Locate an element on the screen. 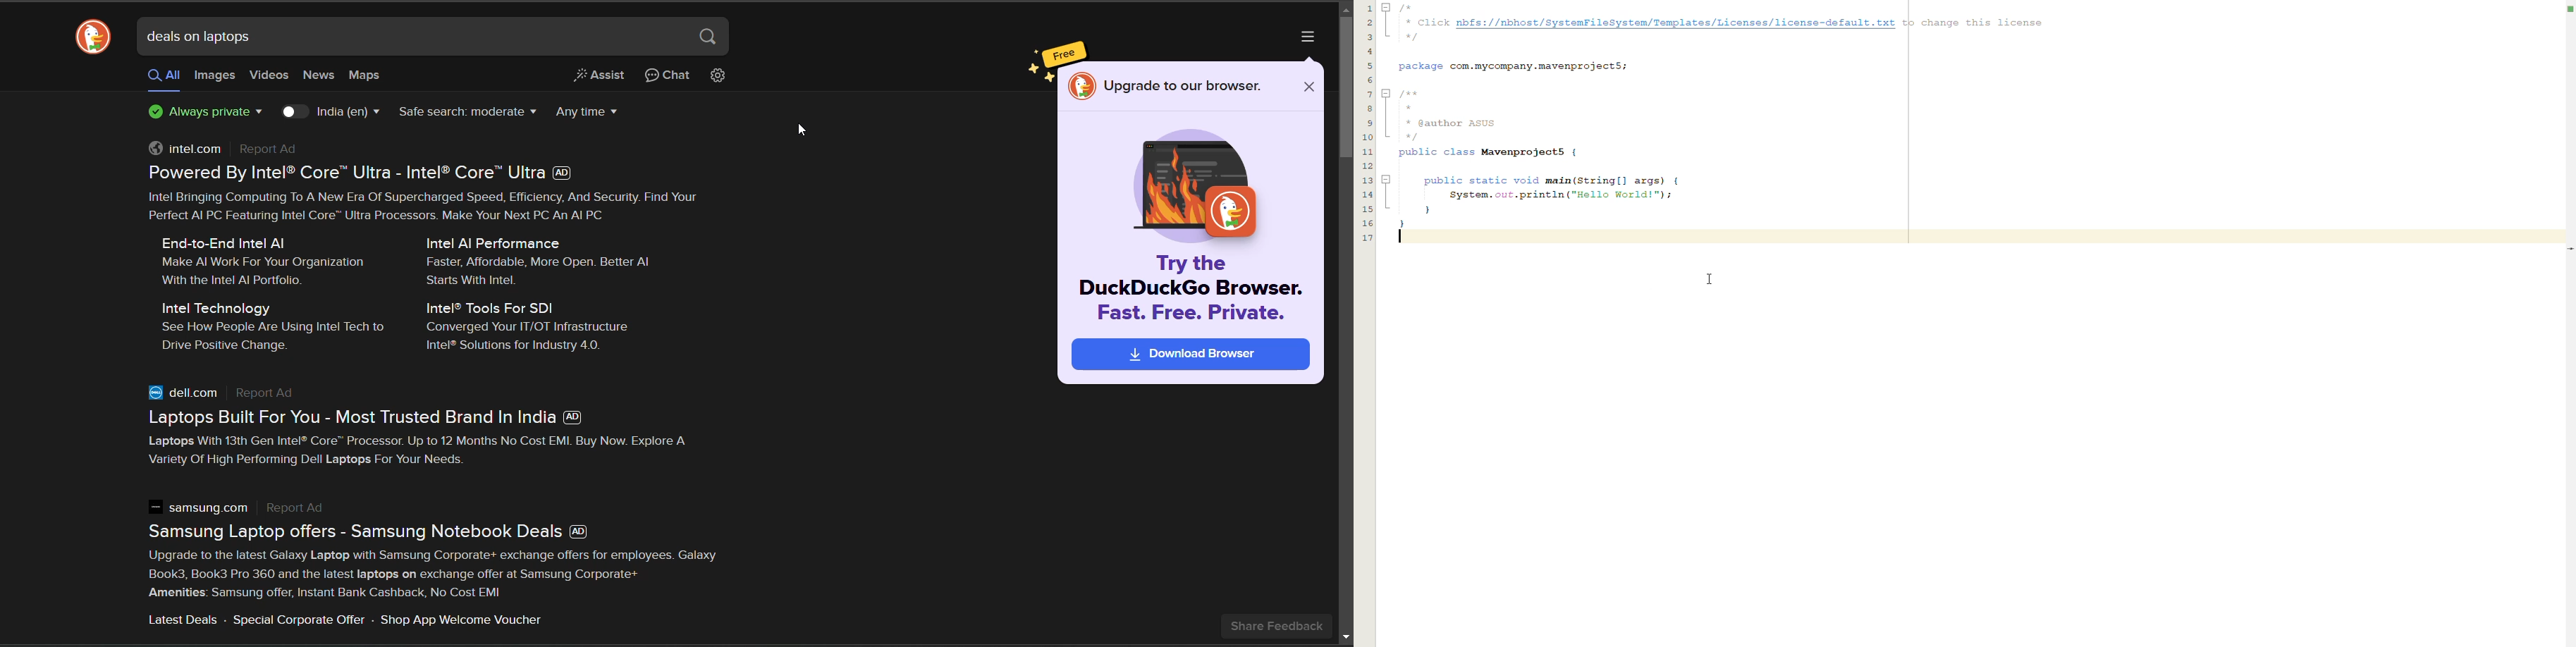 The image size is (2576, 672). safe search filter is located at coordinates (466, 114).